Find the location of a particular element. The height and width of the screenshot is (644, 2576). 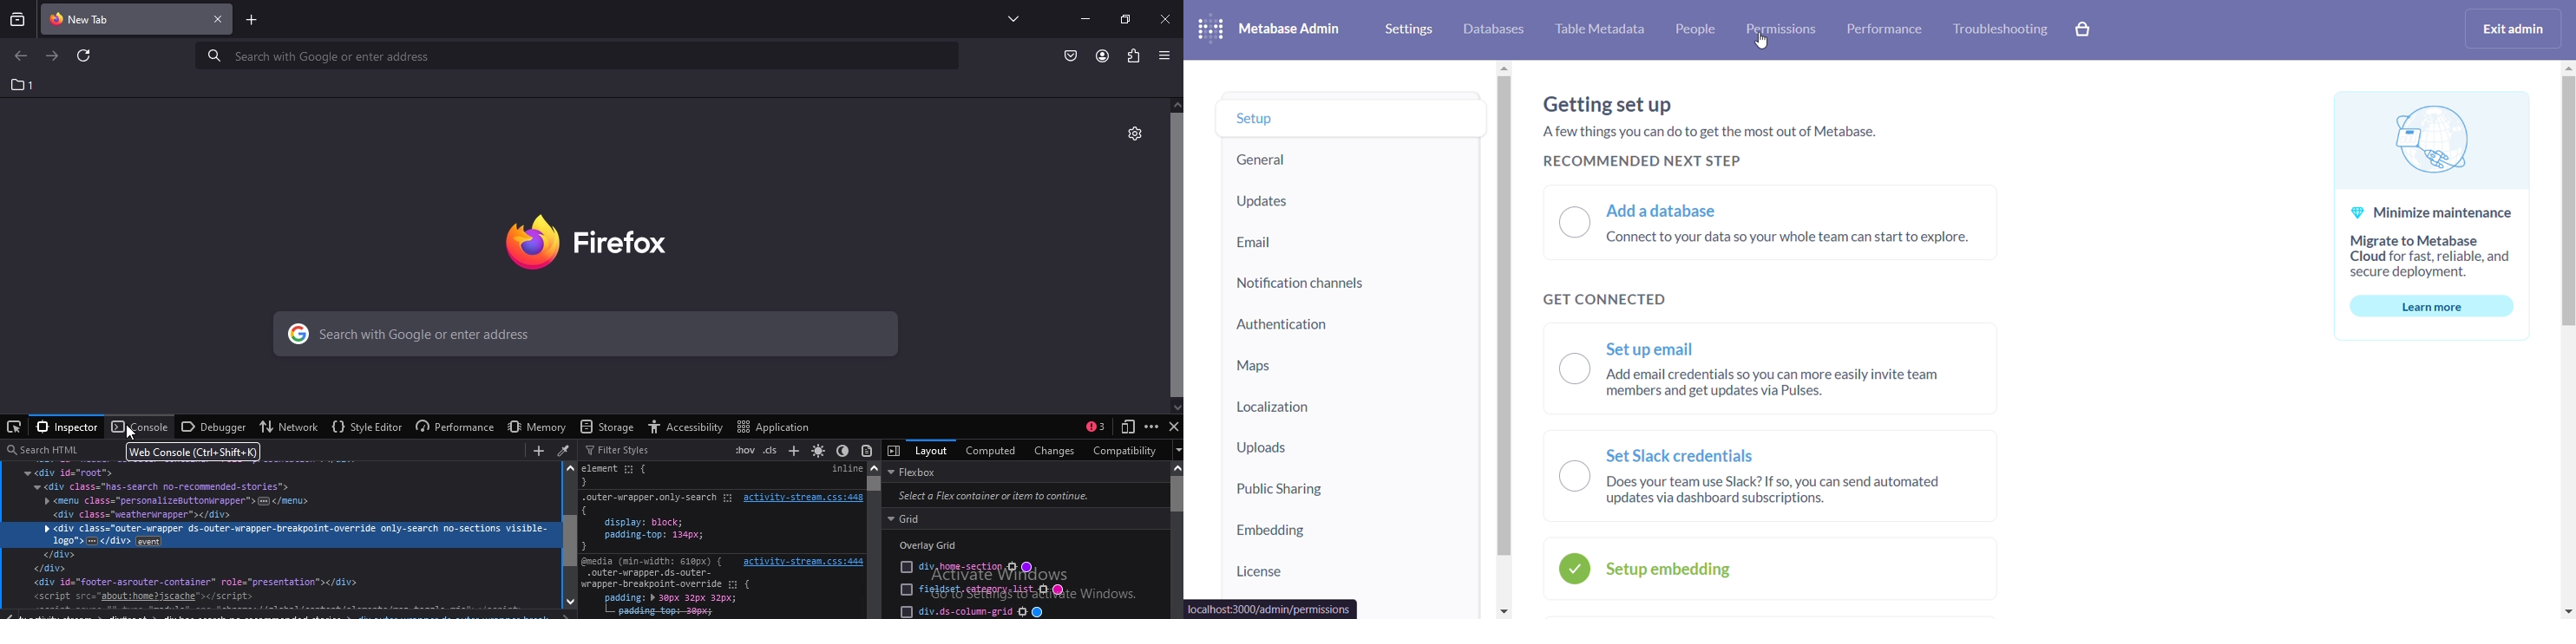

pick an element from the page is located at coordinates (14, 427).